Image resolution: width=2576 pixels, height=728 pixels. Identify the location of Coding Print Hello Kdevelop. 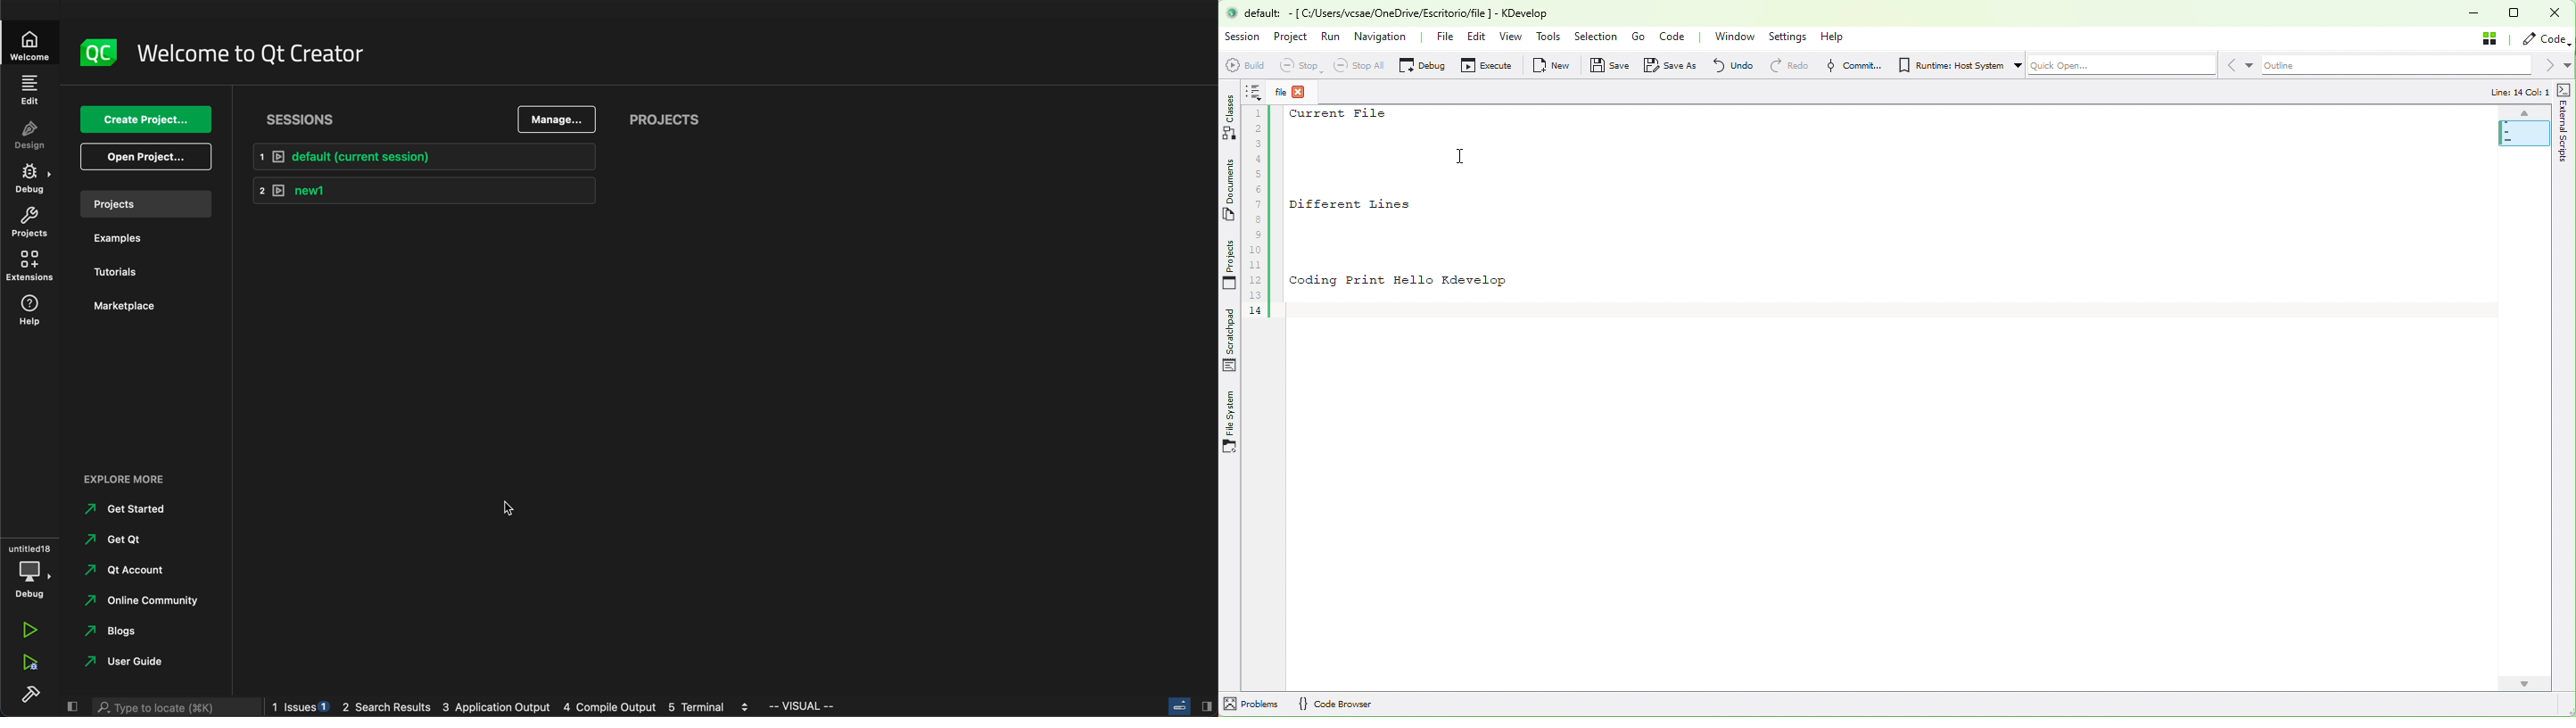
(1398, 282).